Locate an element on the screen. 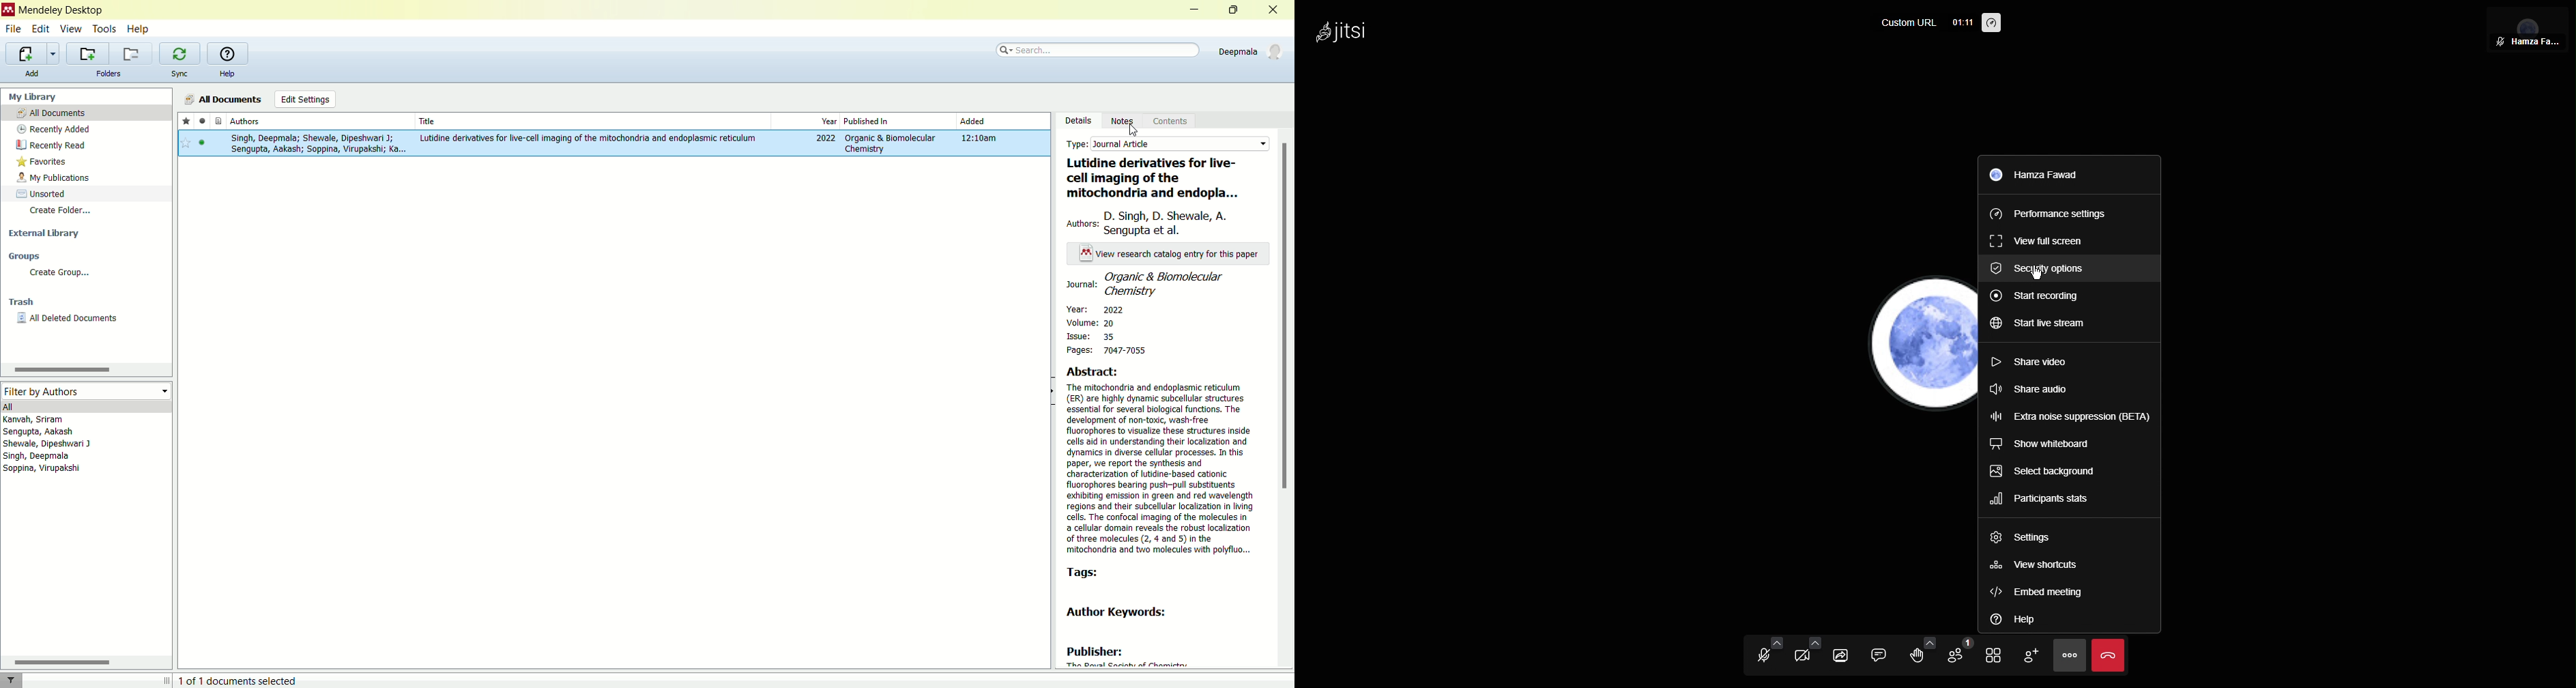 The image size is (2576, 700). Journal: Organic & Biomolecular Chemistry is located at coordinates (1169, 283).